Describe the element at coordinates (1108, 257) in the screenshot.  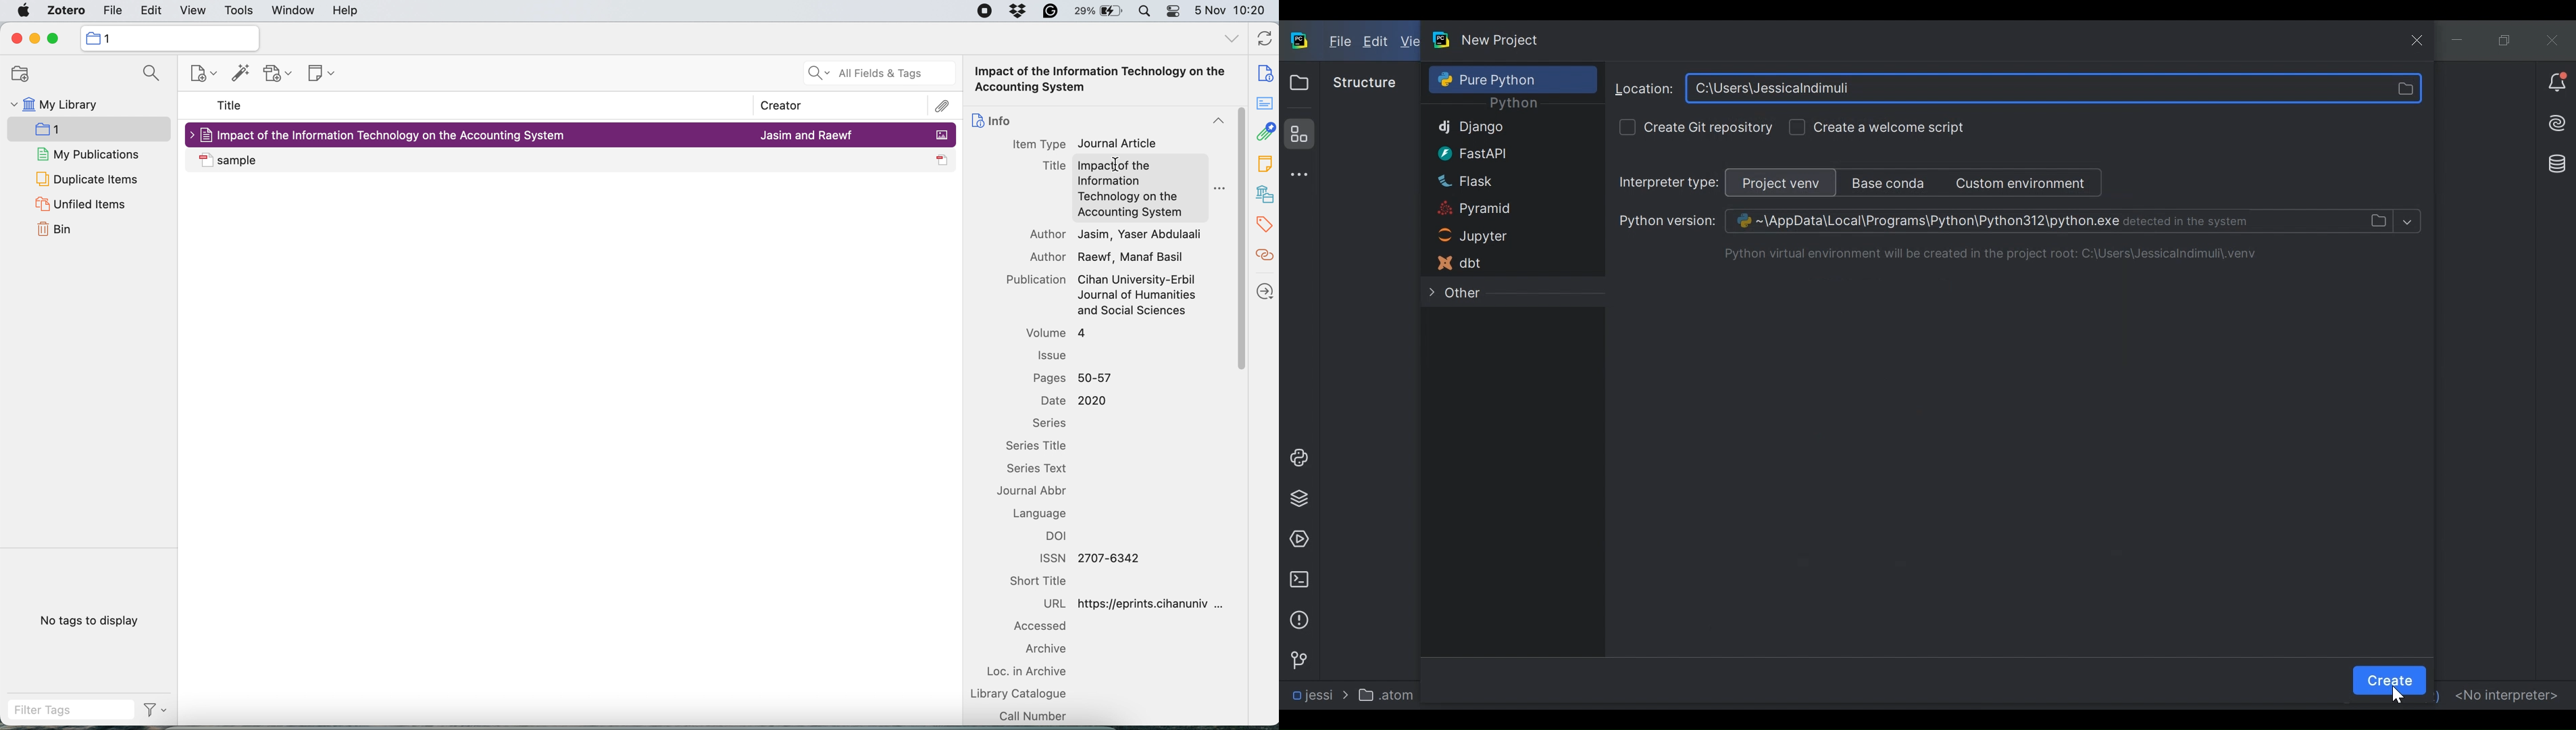
I see `Author Raewf, Manaf Basil` at that location.